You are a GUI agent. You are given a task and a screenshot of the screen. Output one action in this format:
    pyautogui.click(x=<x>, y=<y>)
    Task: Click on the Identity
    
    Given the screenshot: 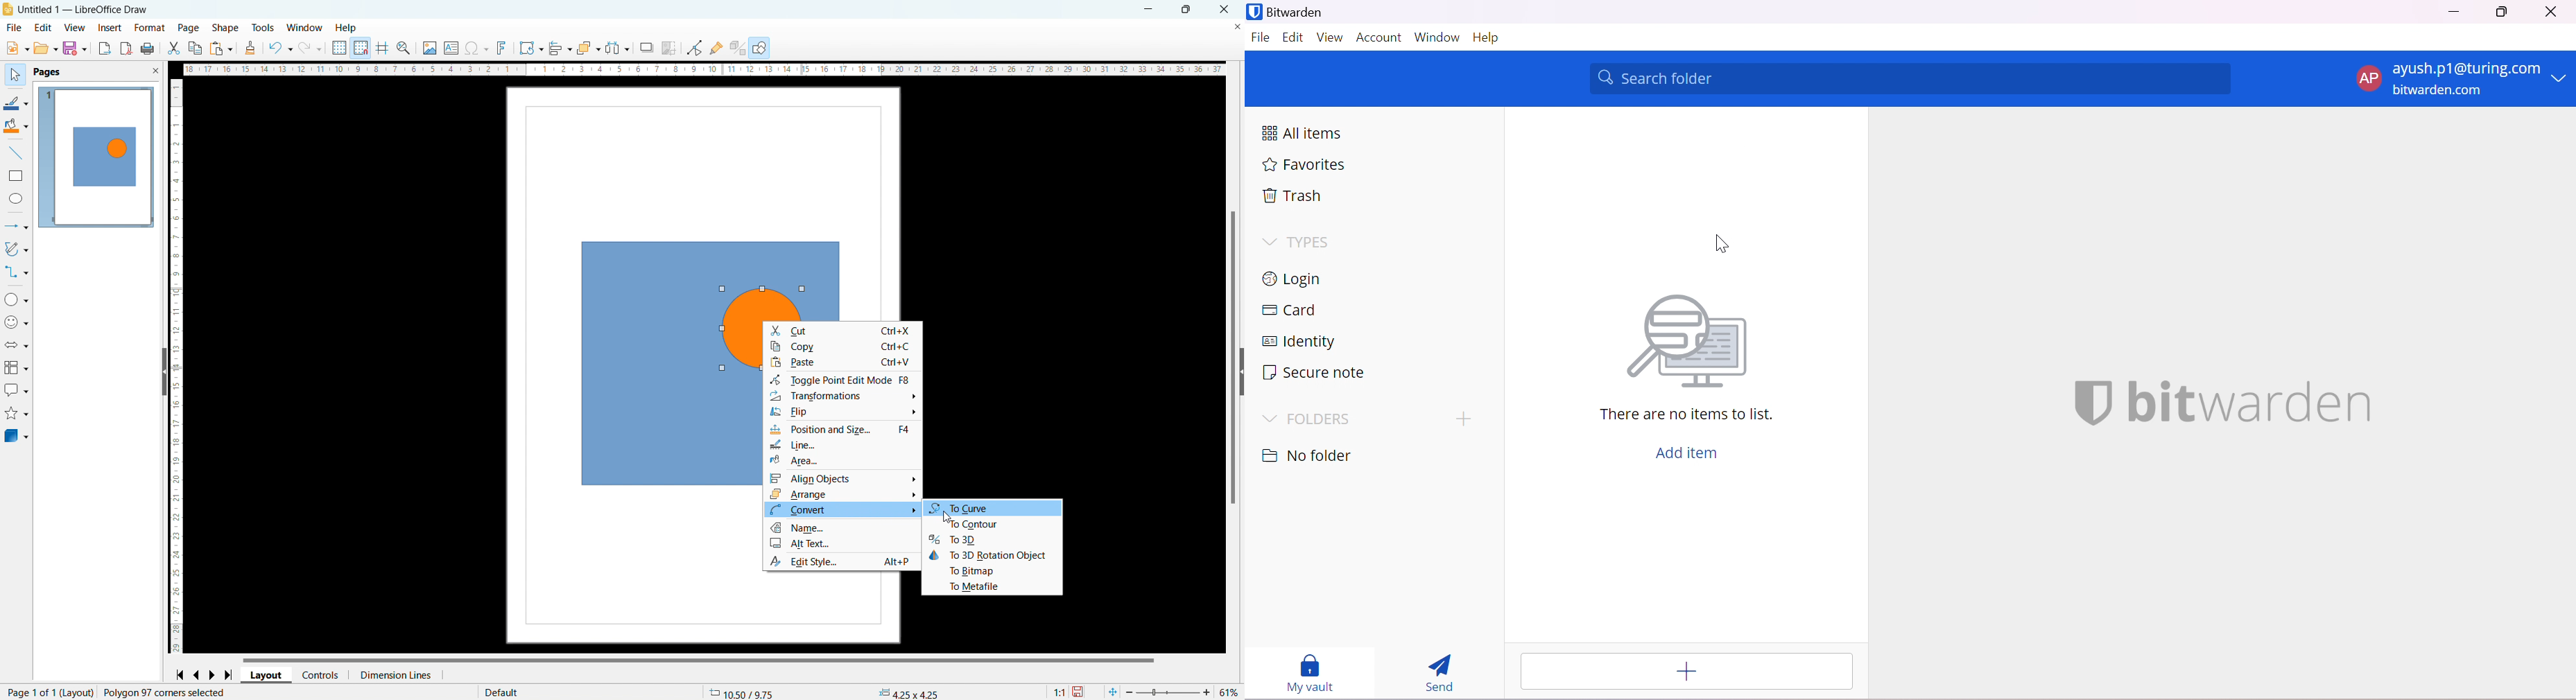 What is the action you would take?
    pyautogui.click(x=1298, y=342)
    